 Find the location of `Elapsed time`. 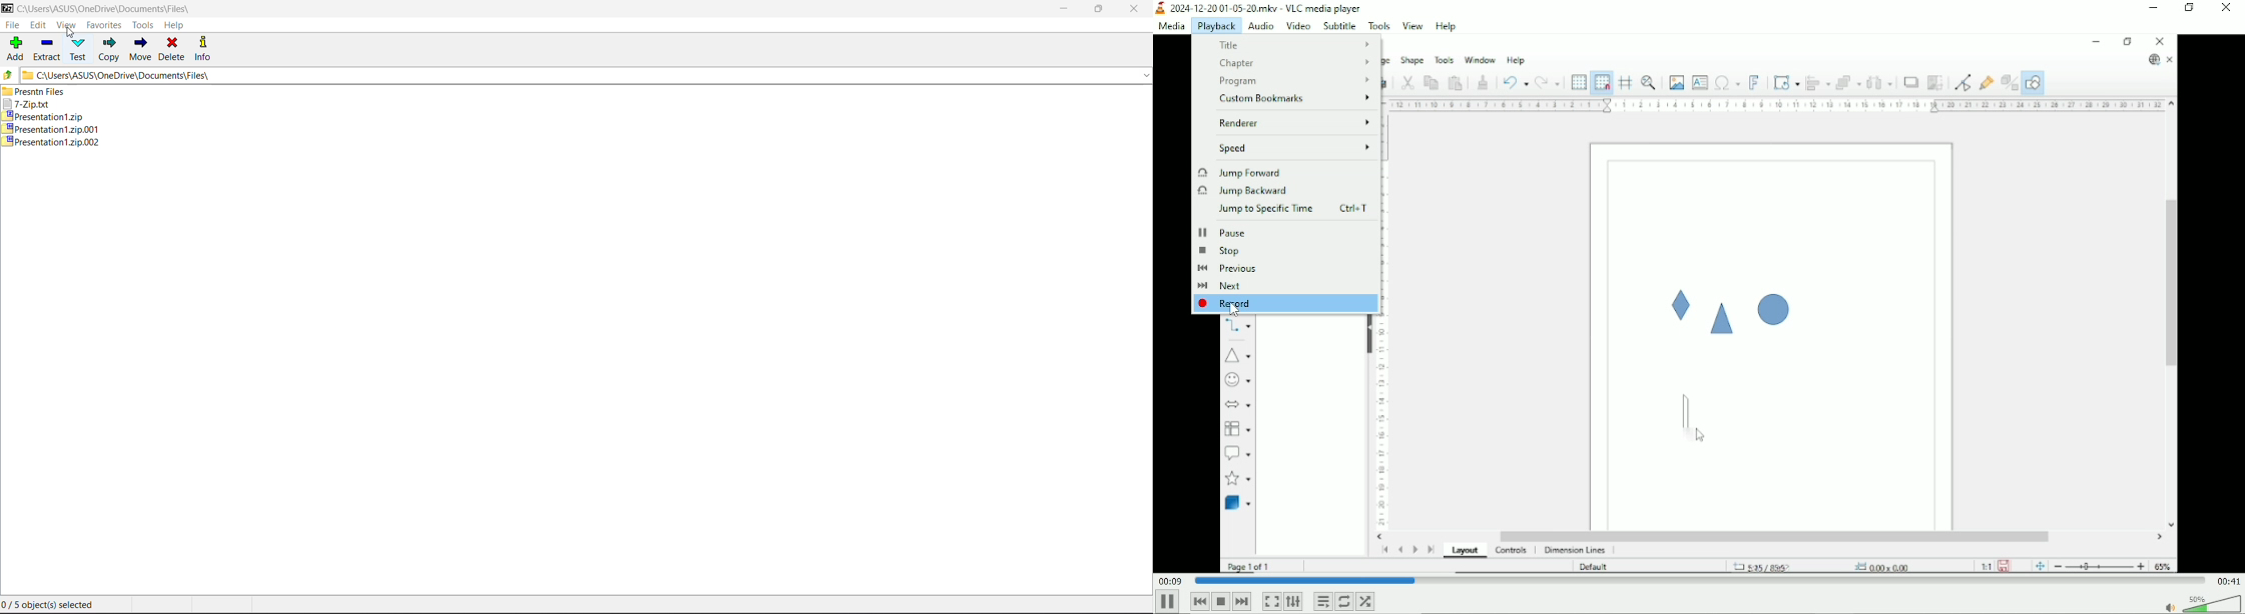

Elapsed time is located at coordinates (1170, 580).